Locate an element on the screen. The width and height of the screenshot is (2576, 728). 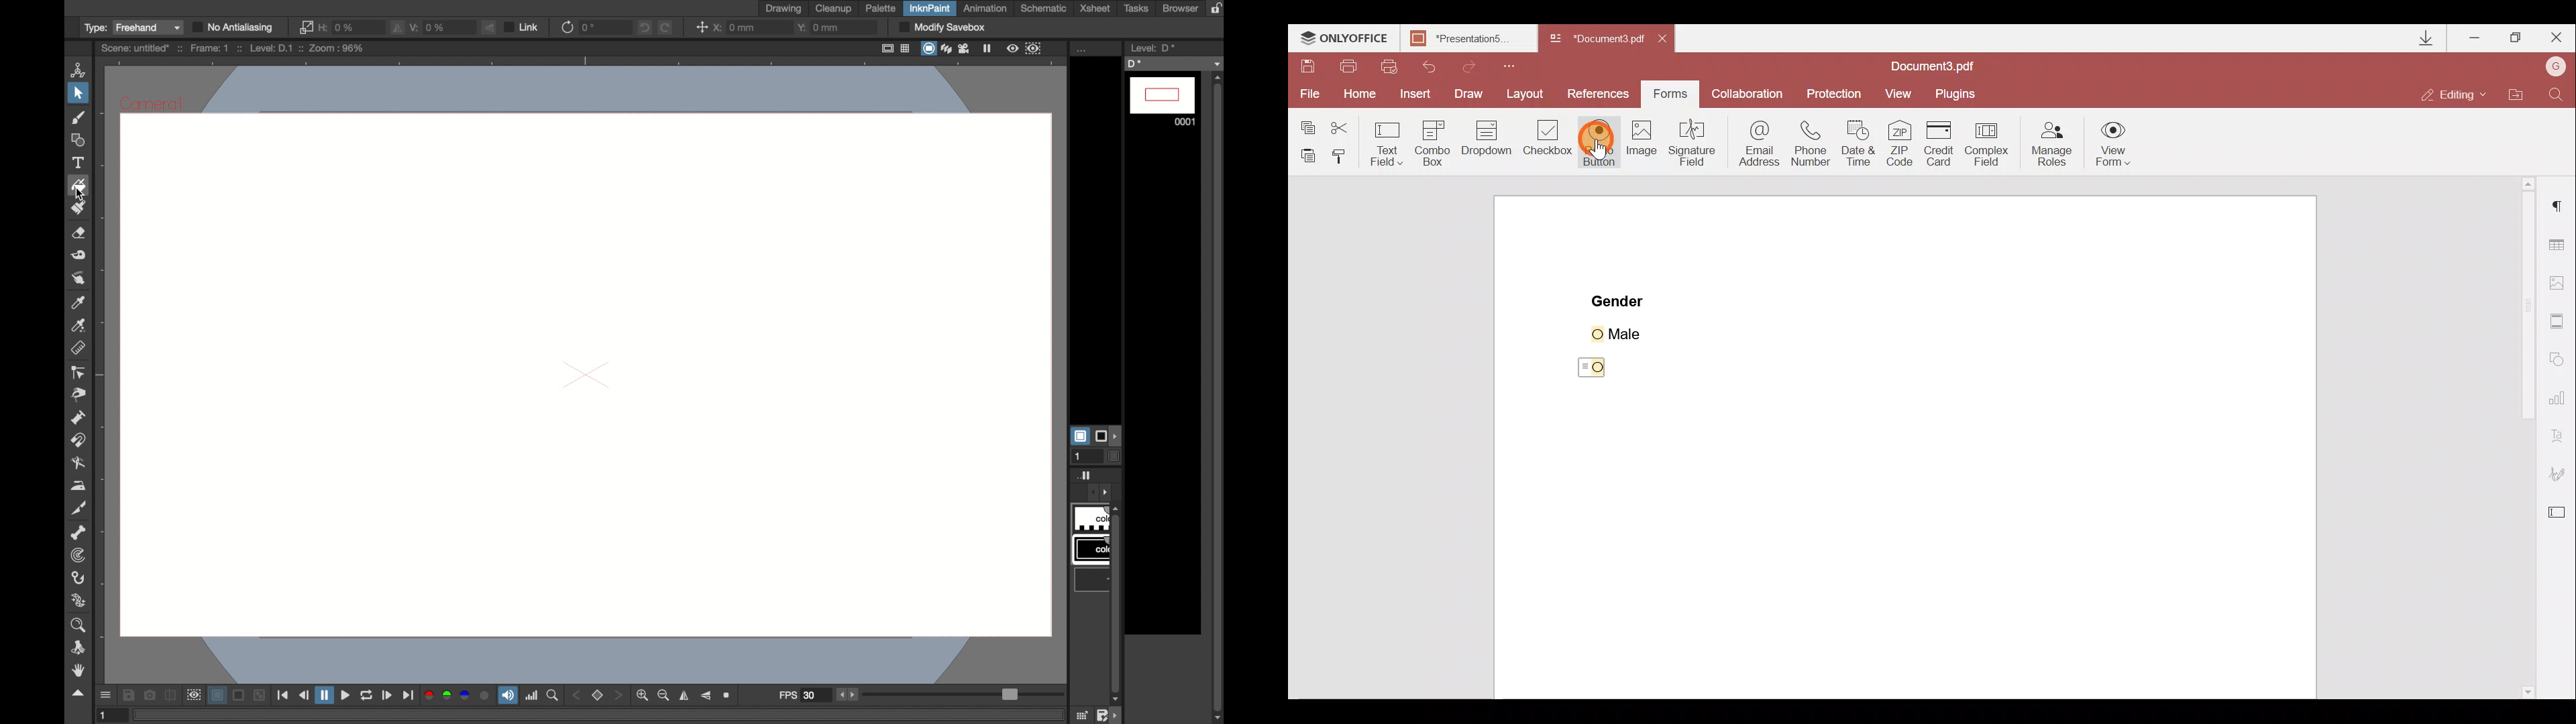
shape tool is located at coordinates (76, 139).